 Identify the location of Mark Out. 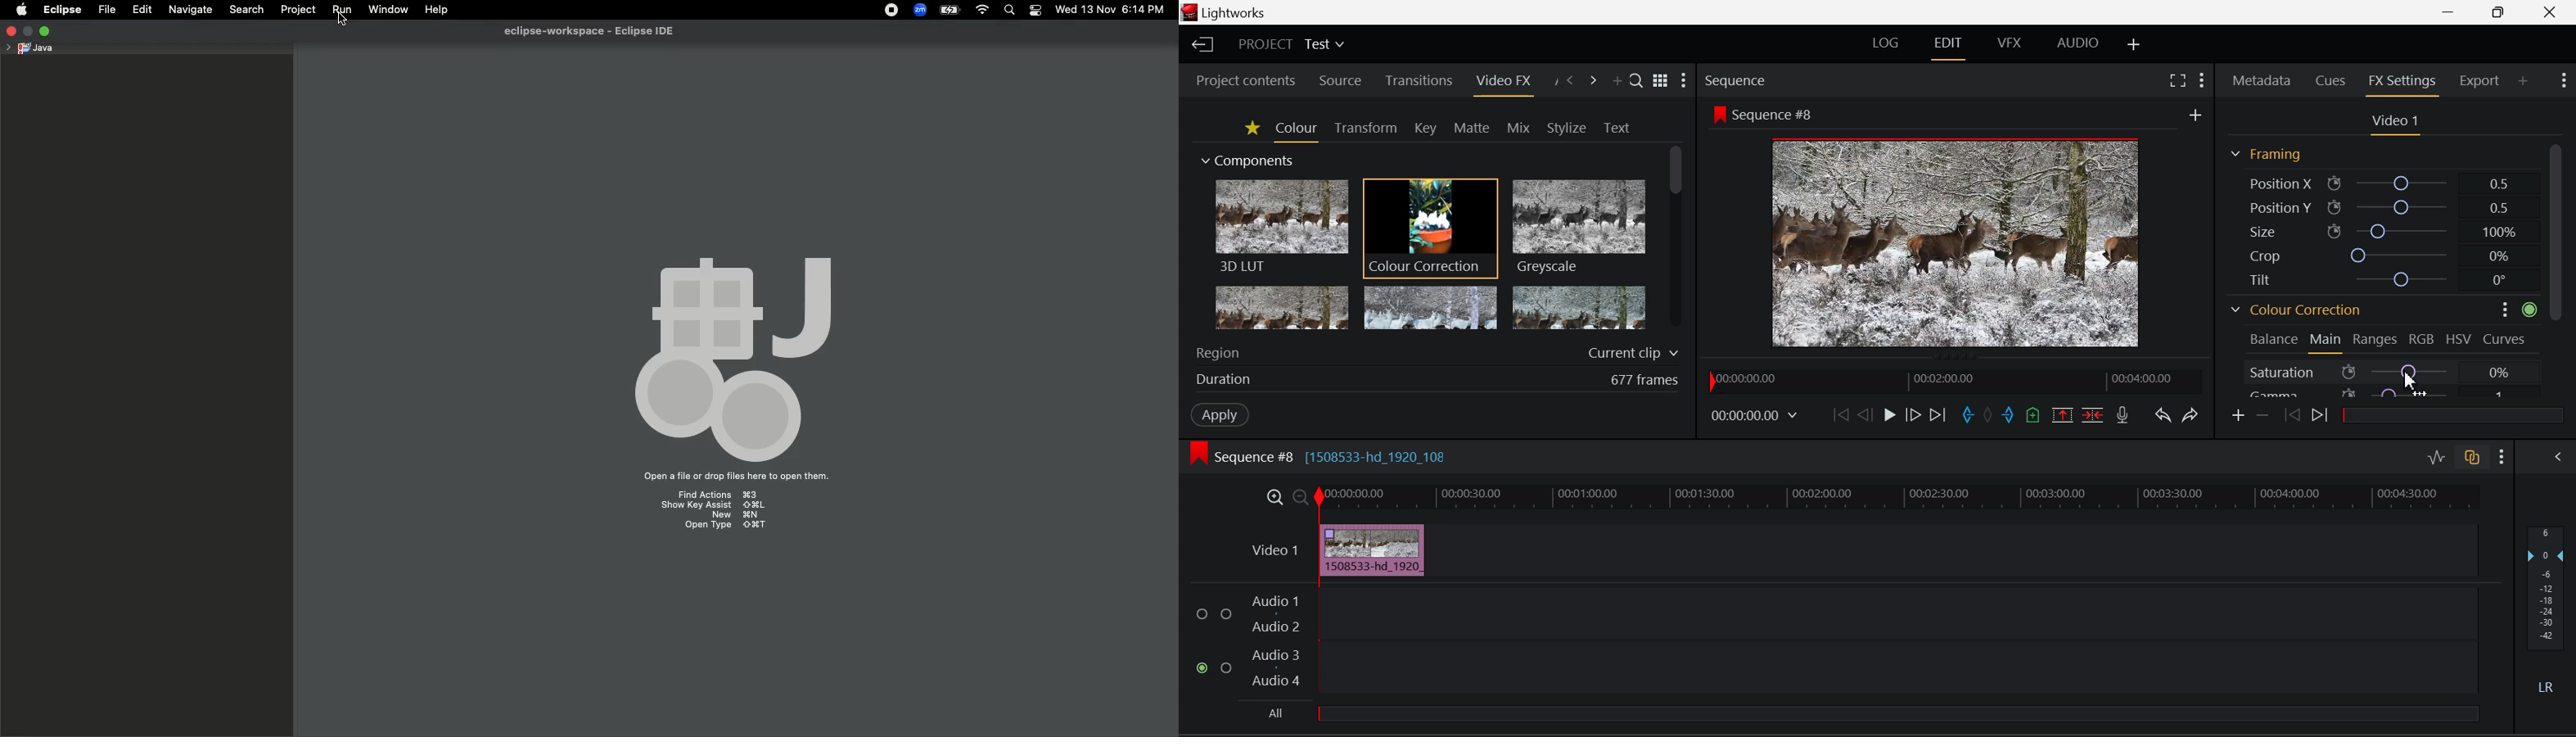
(2009, 415).